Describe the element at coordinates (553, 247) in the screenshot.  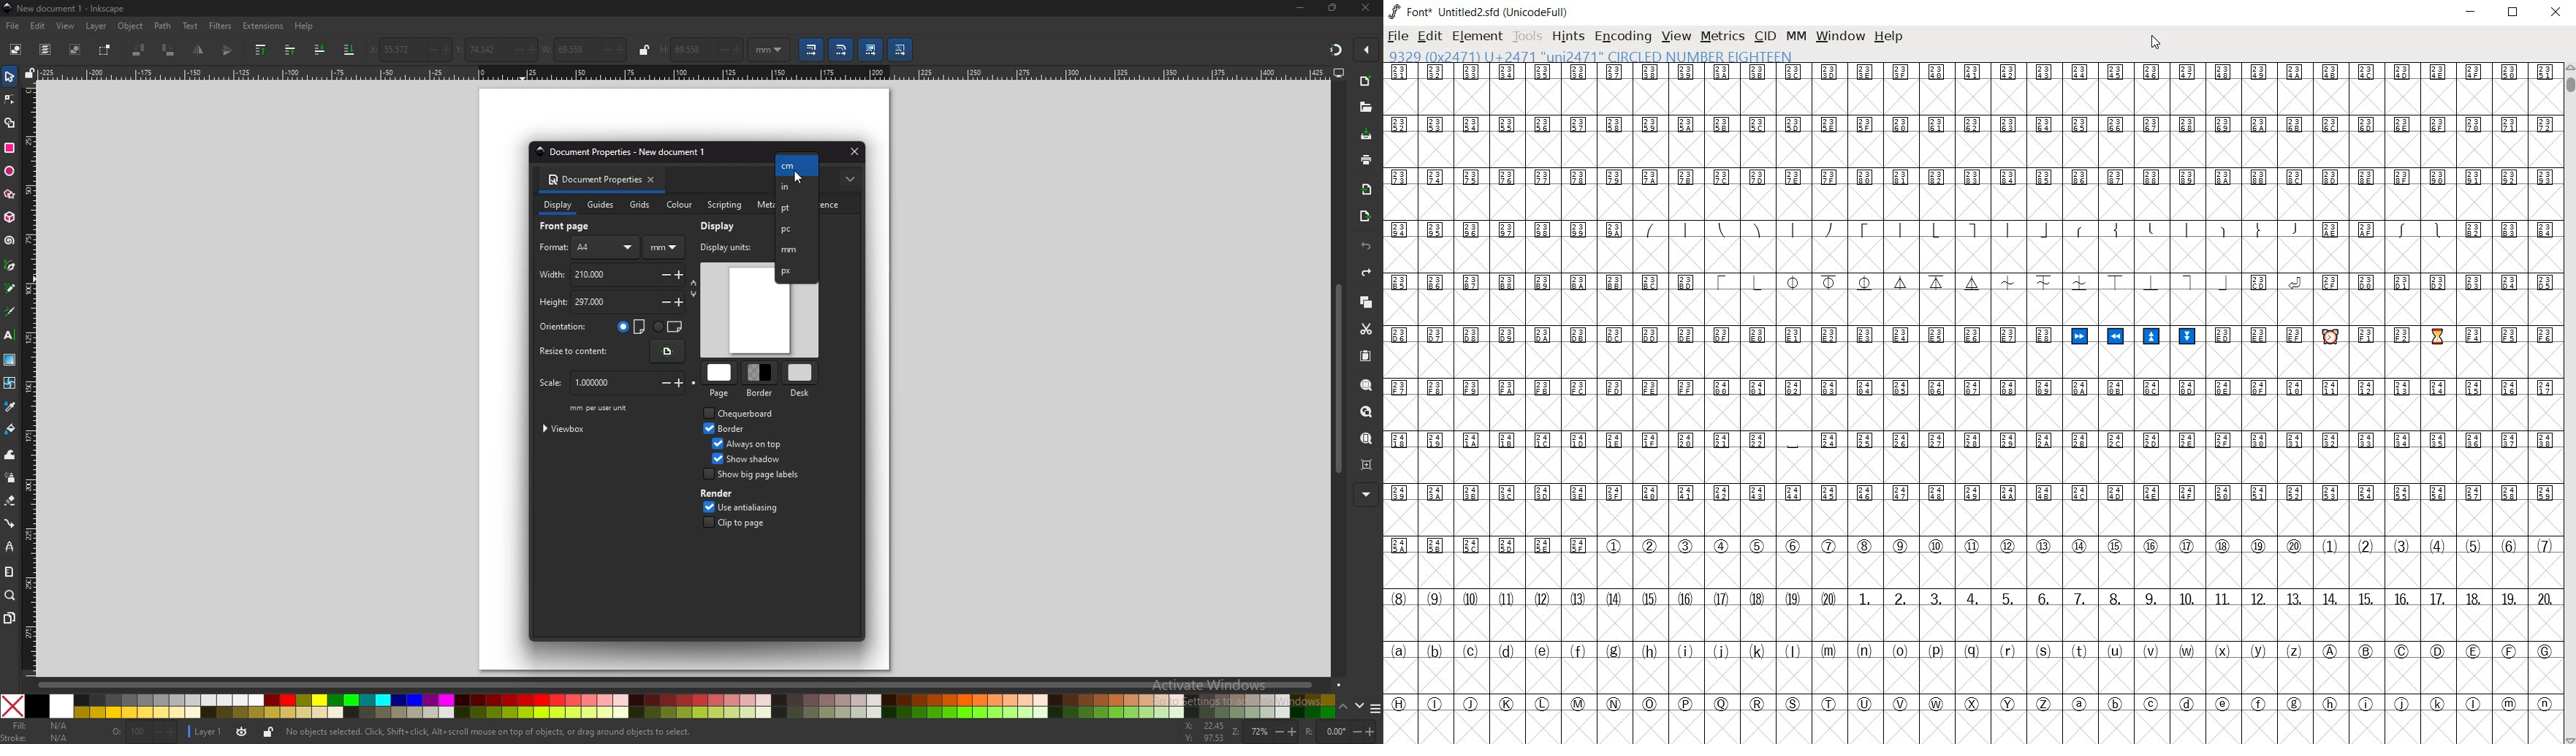
I see `format` at that location.